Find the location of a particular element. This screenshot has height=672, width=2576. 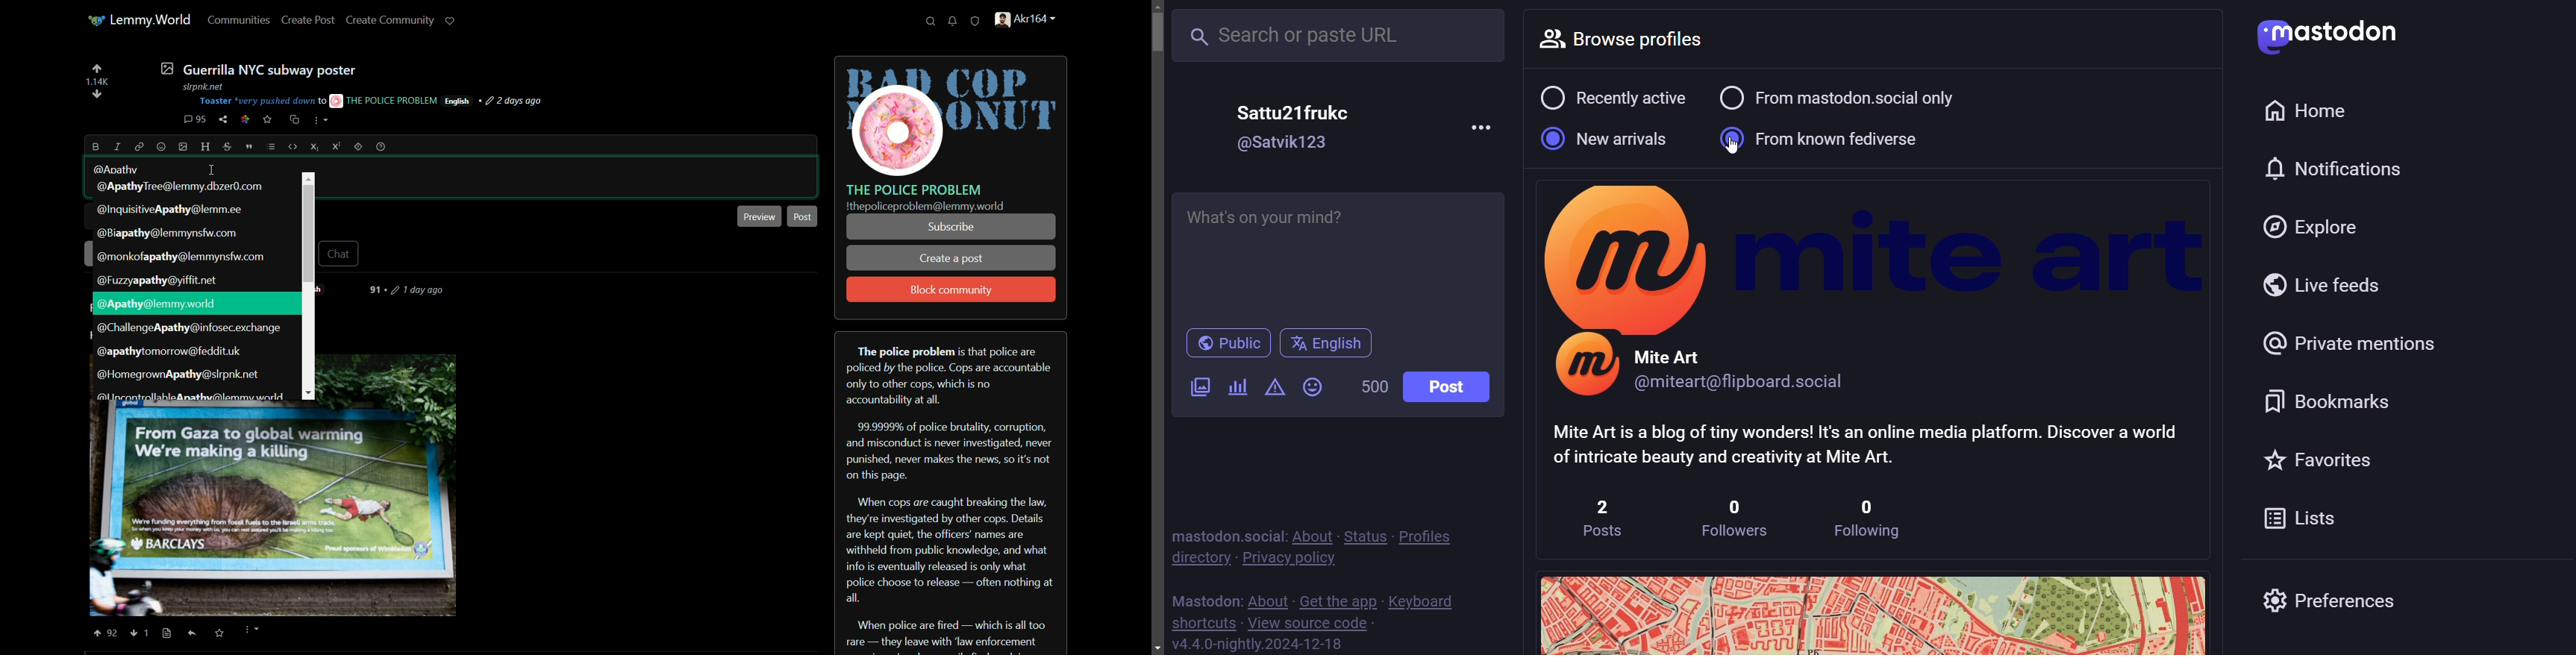

post  is located at coordinates (805, 215).